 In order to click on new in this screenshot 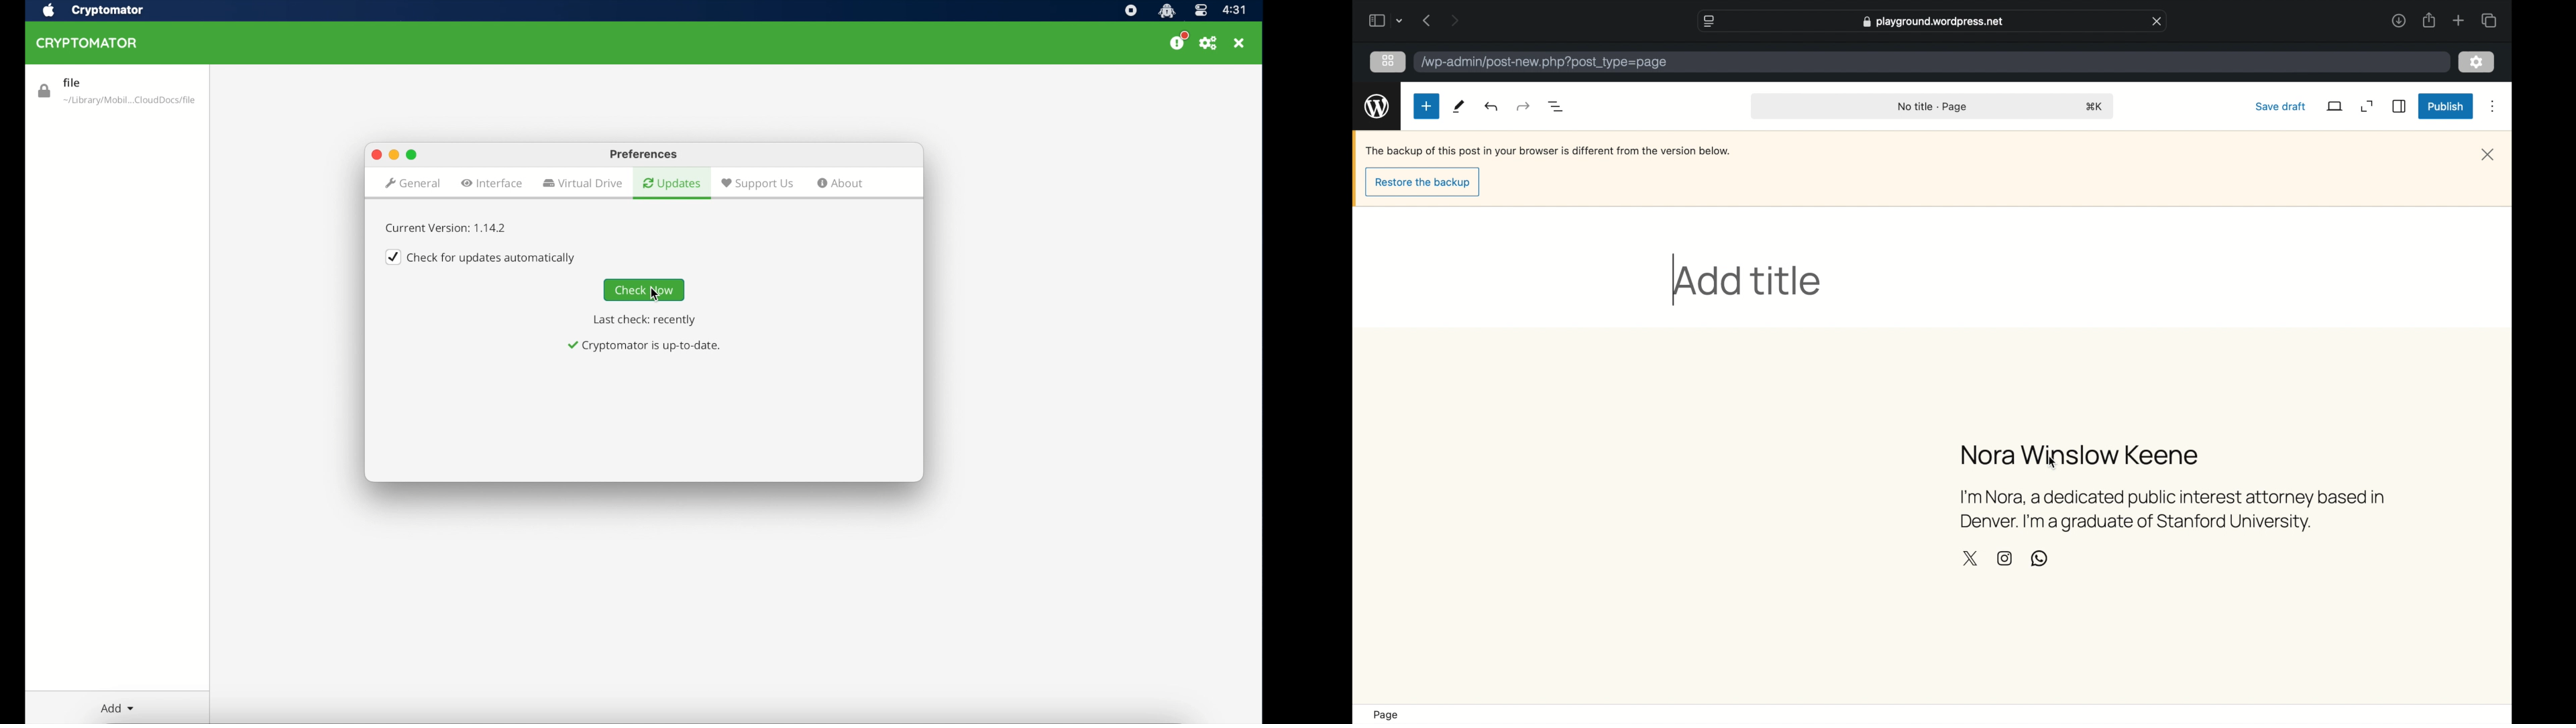, I will do `click(1426, 106)`.